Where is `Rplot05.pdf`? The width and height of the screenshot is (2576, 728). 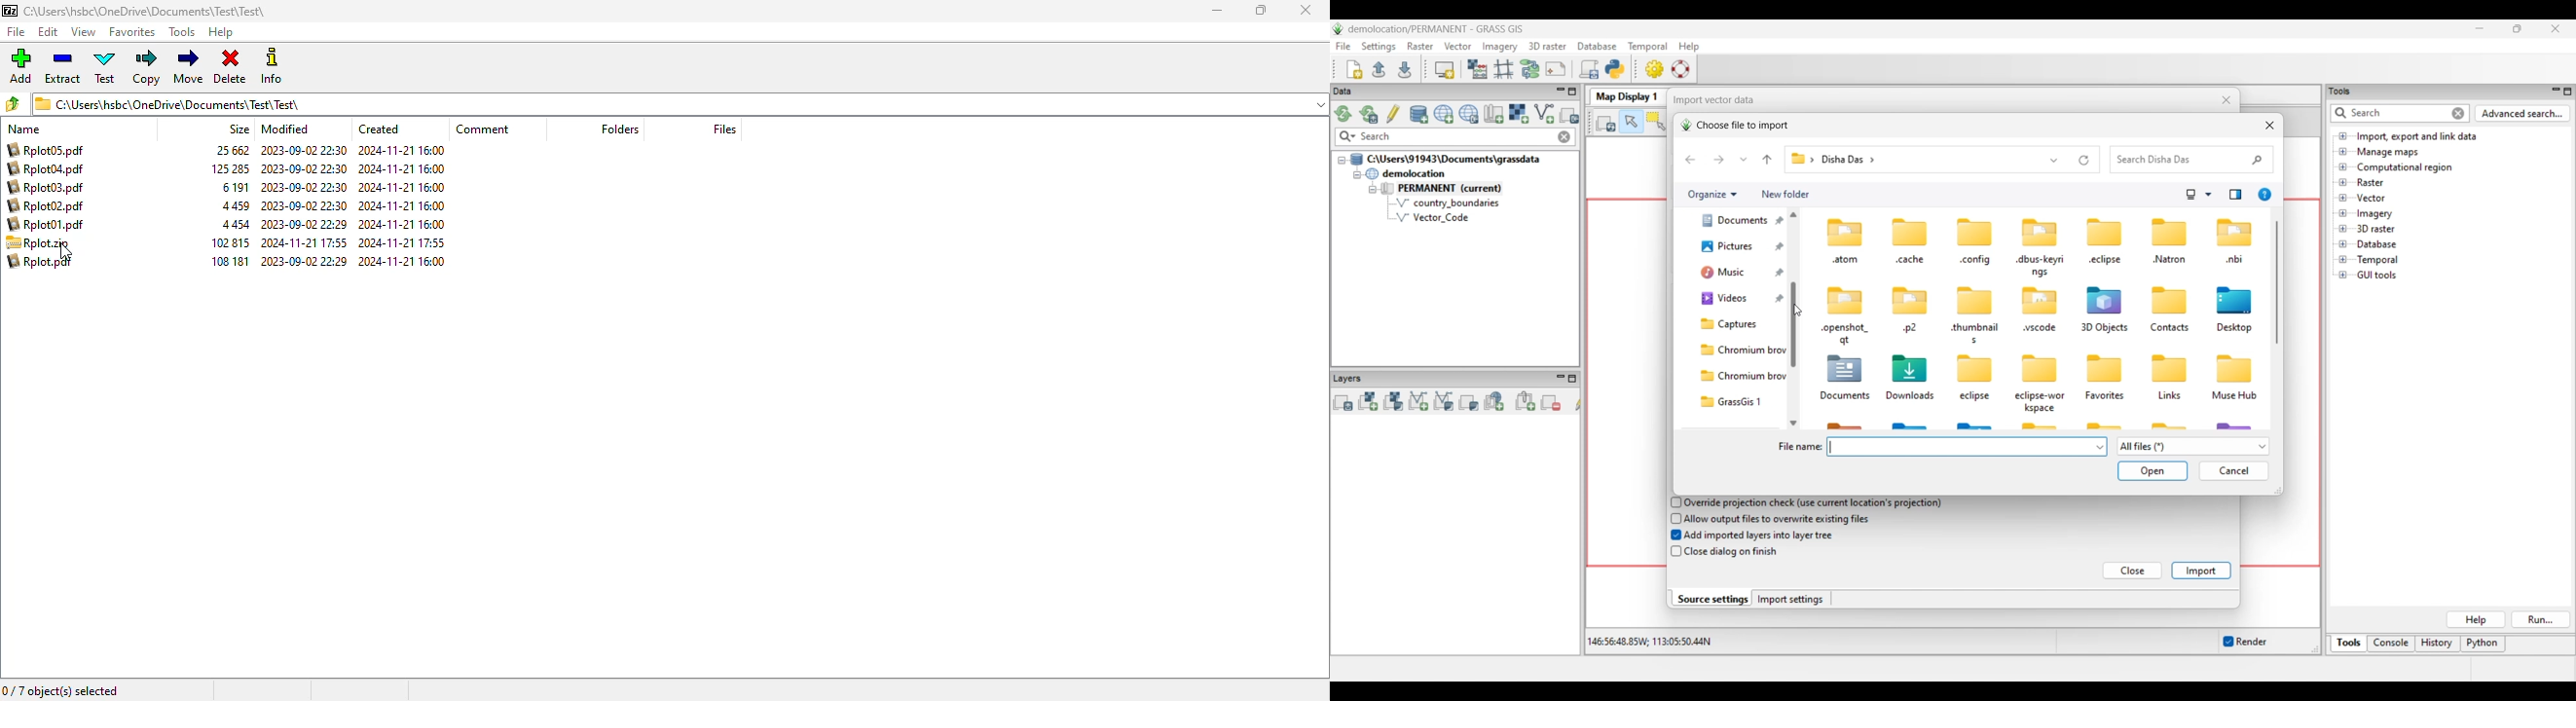 Rplot05.pdf is located at coordinates (46, 149).